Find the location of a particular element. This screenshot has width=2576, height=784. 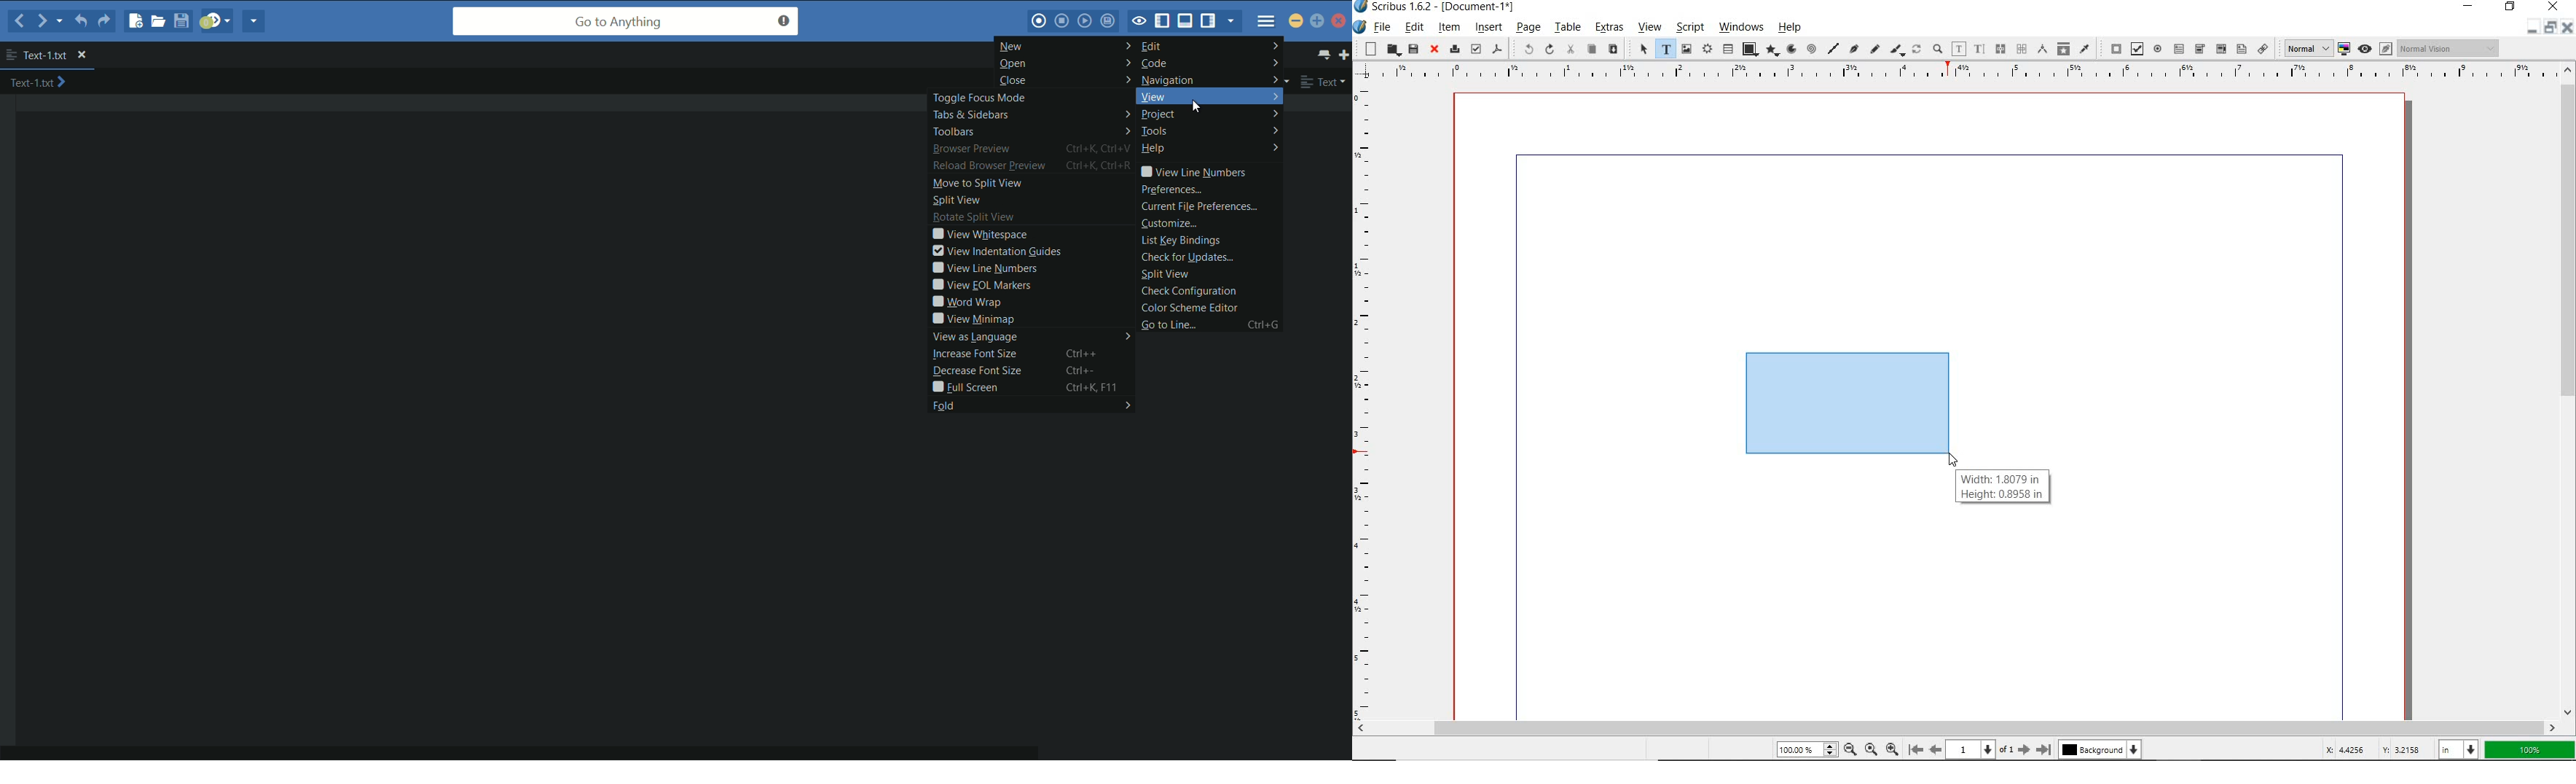

edit text with story editor is located at coordinates (1979, 50).